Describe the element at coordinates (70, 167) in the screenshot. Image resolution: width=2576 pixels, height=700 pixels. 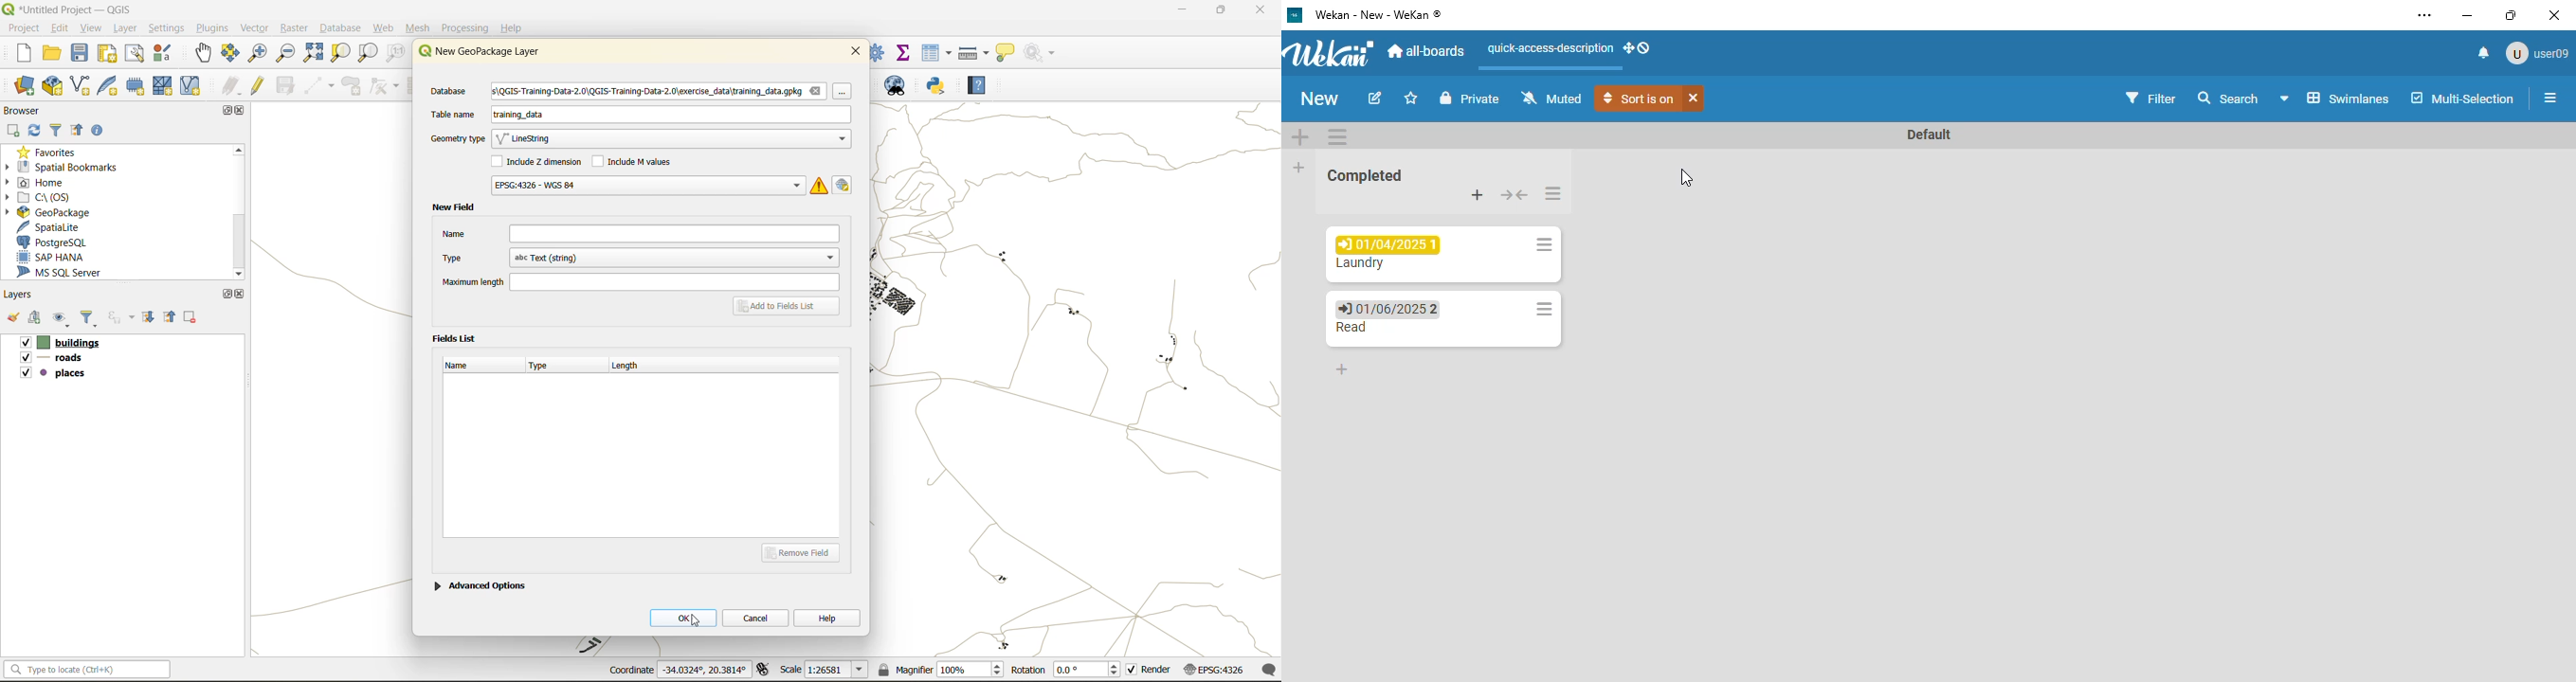
I see `spatial bookmarks` at that location.